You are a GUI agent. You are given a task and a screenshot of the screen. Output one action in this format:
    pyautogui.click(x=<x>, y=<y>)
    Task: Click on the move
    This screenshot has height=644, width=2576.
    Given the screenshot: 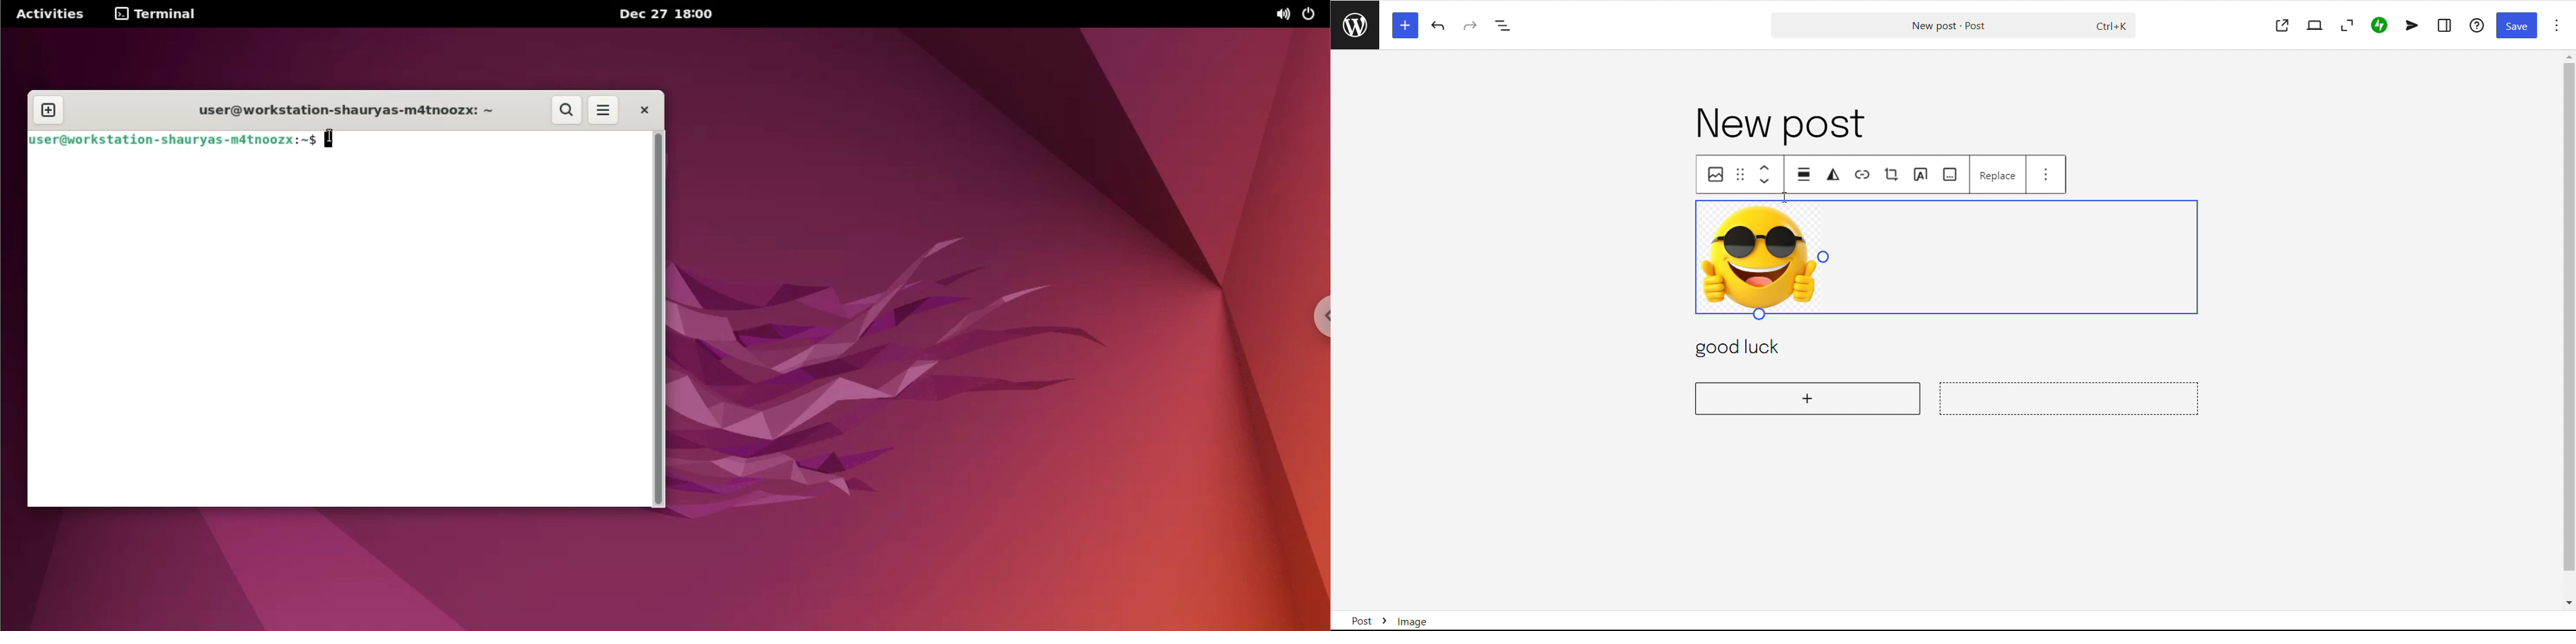 What is the action you would take?
    pyautogui.click(x=1806, y=174)
    